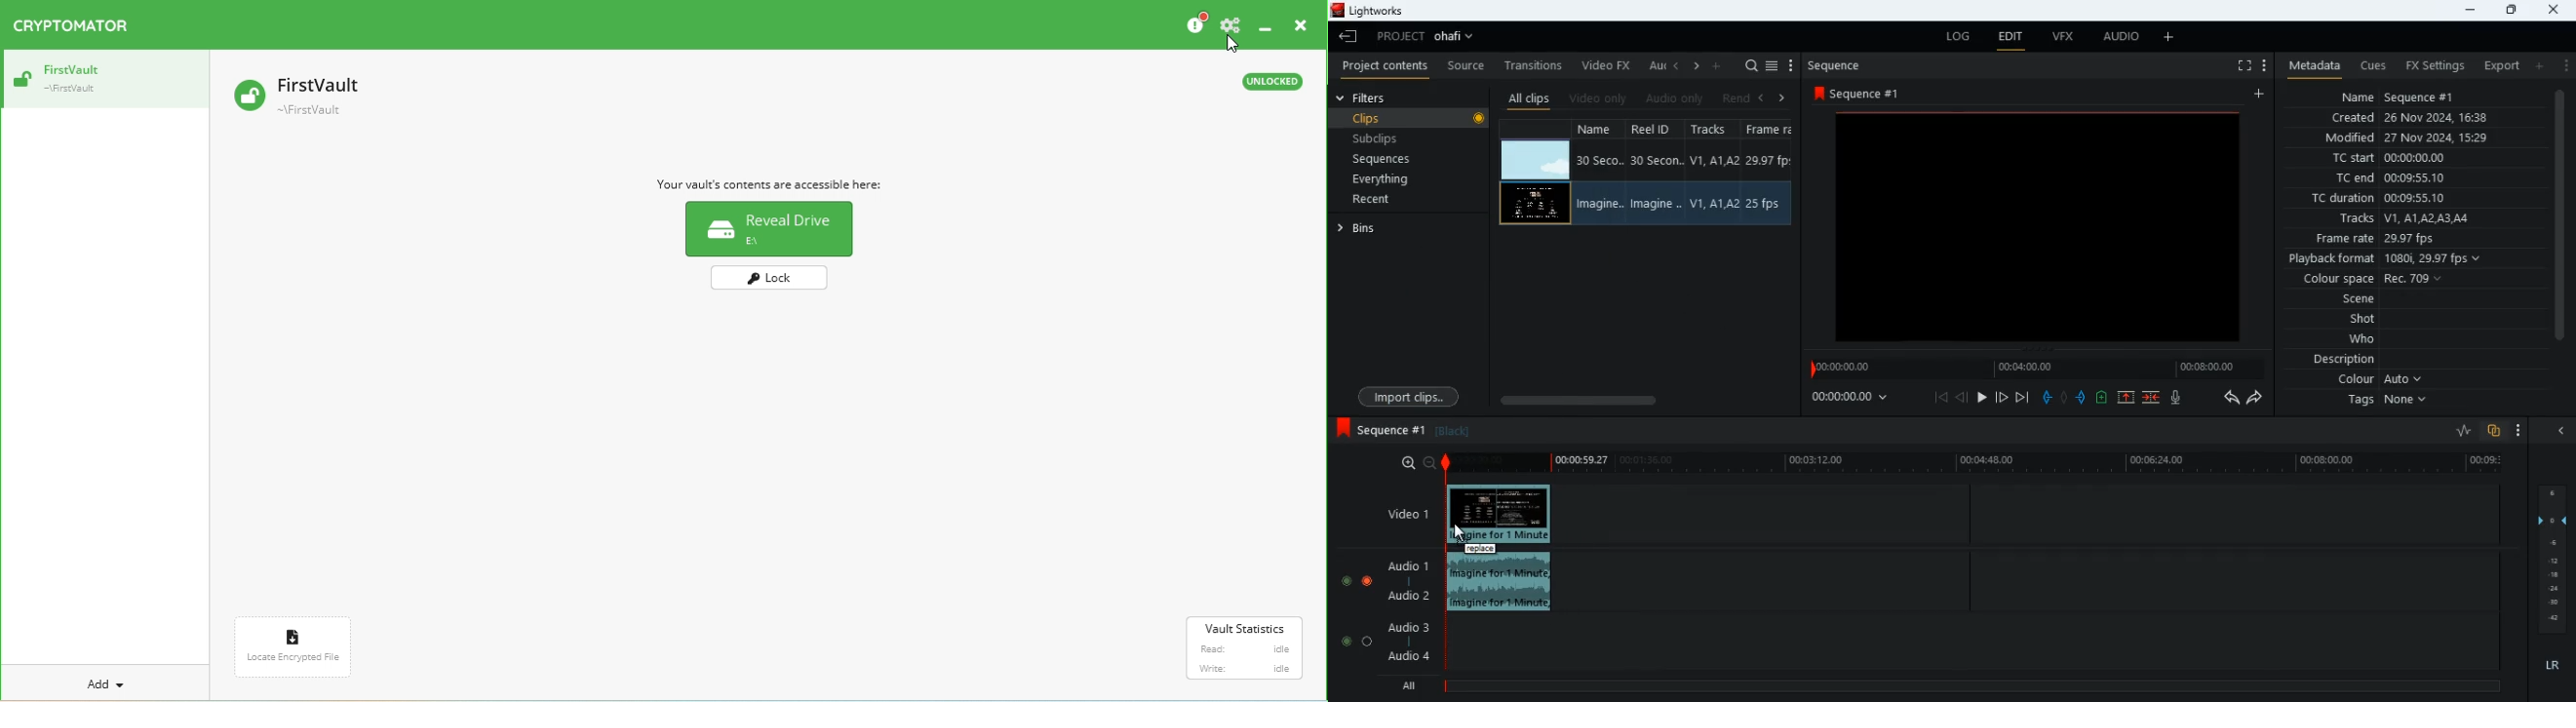  Describe the element at coordinates (2495, 432) in the screenshot. I see `overlap` at that location.